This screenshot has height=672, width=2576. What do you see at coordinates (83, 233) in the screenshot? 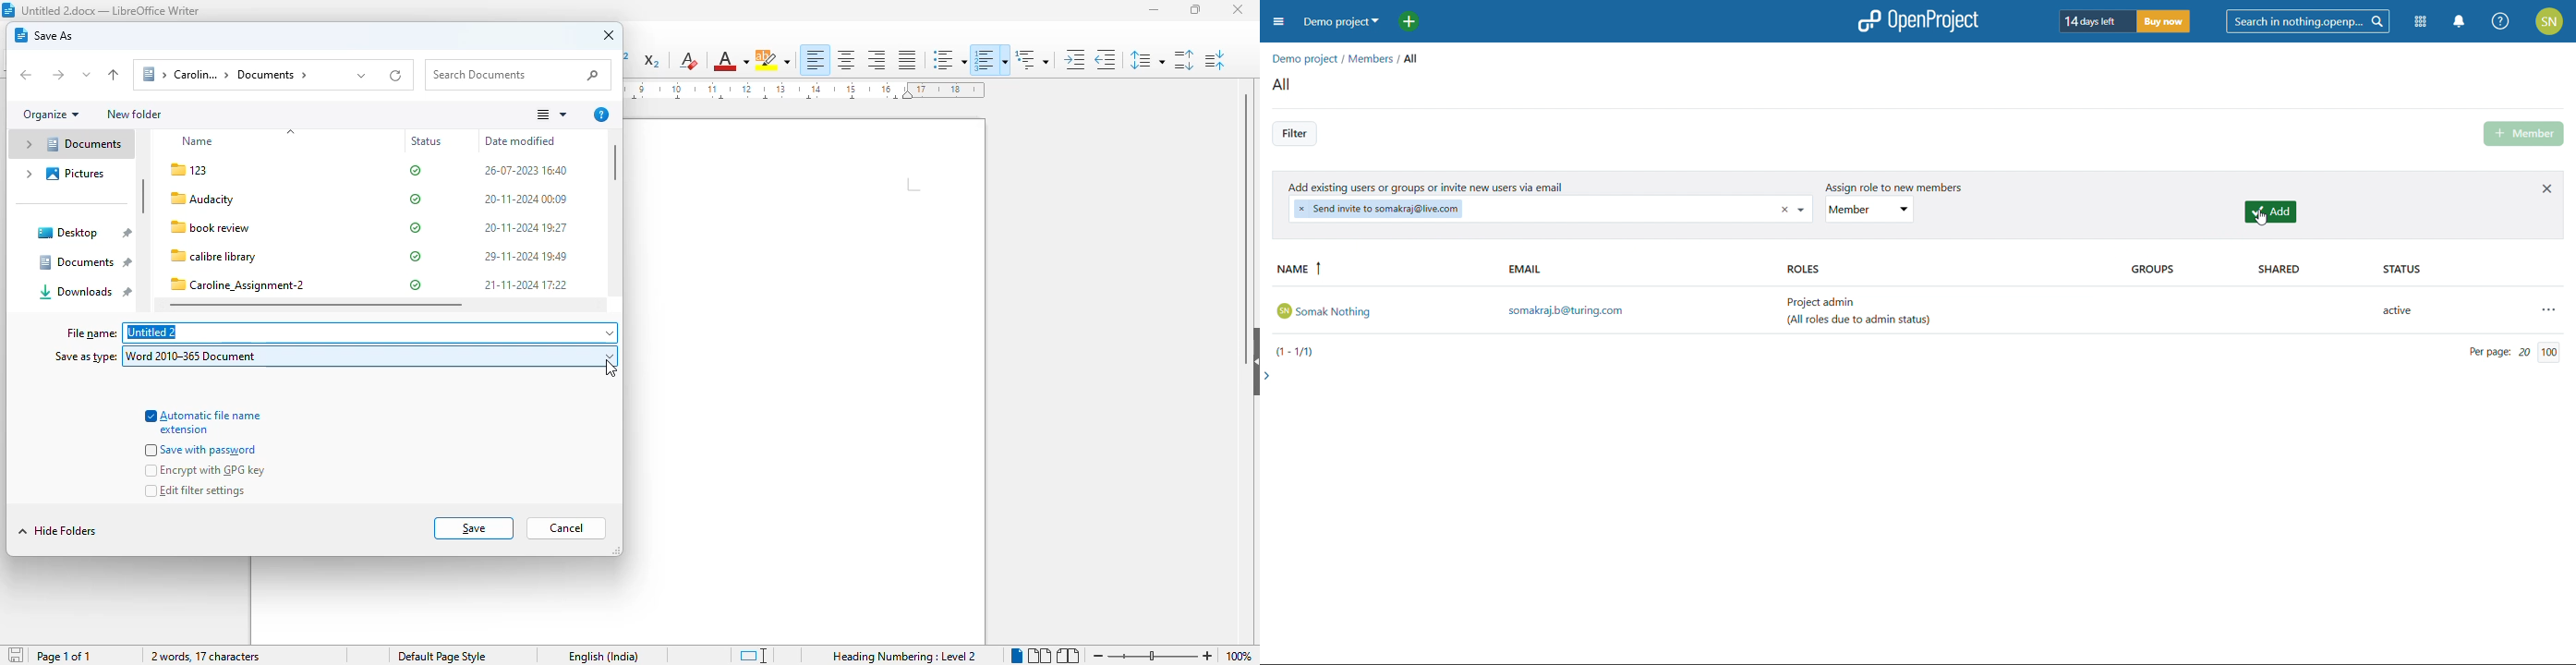
I see `desktop` at bounding box center [83, 233].